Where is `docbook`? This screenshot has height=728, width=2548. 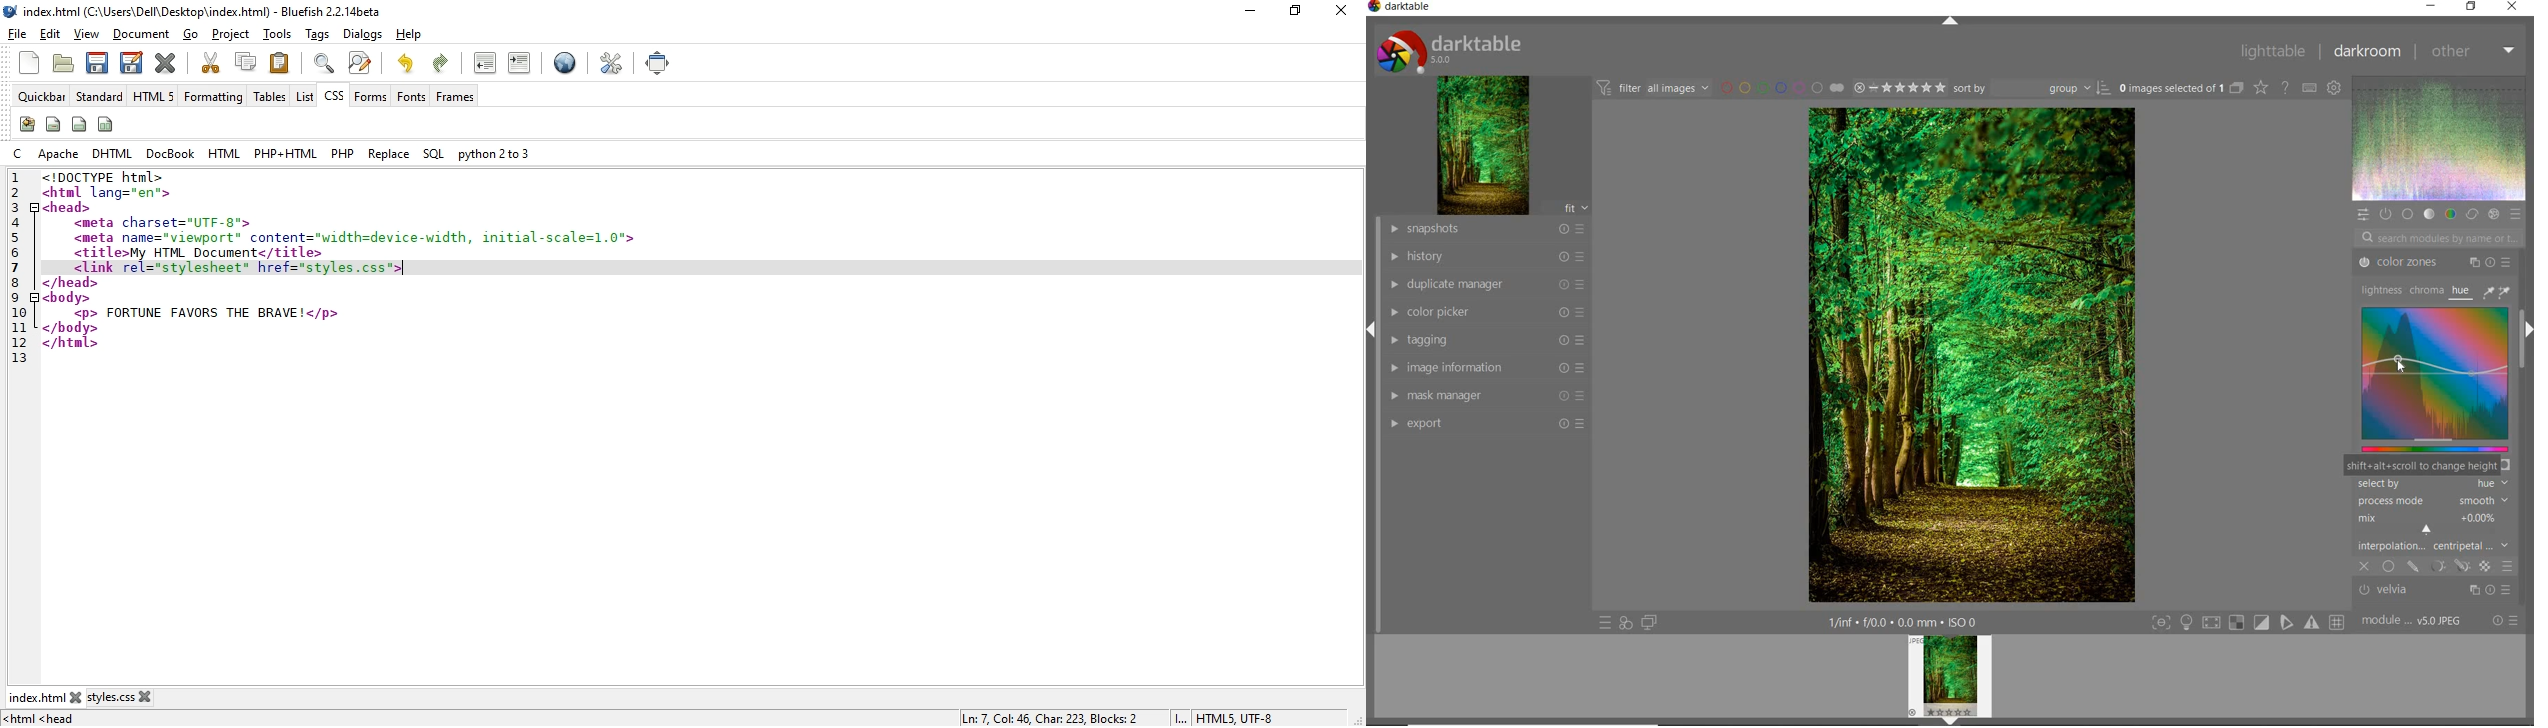
docbook is located at coordinates (172, 153).